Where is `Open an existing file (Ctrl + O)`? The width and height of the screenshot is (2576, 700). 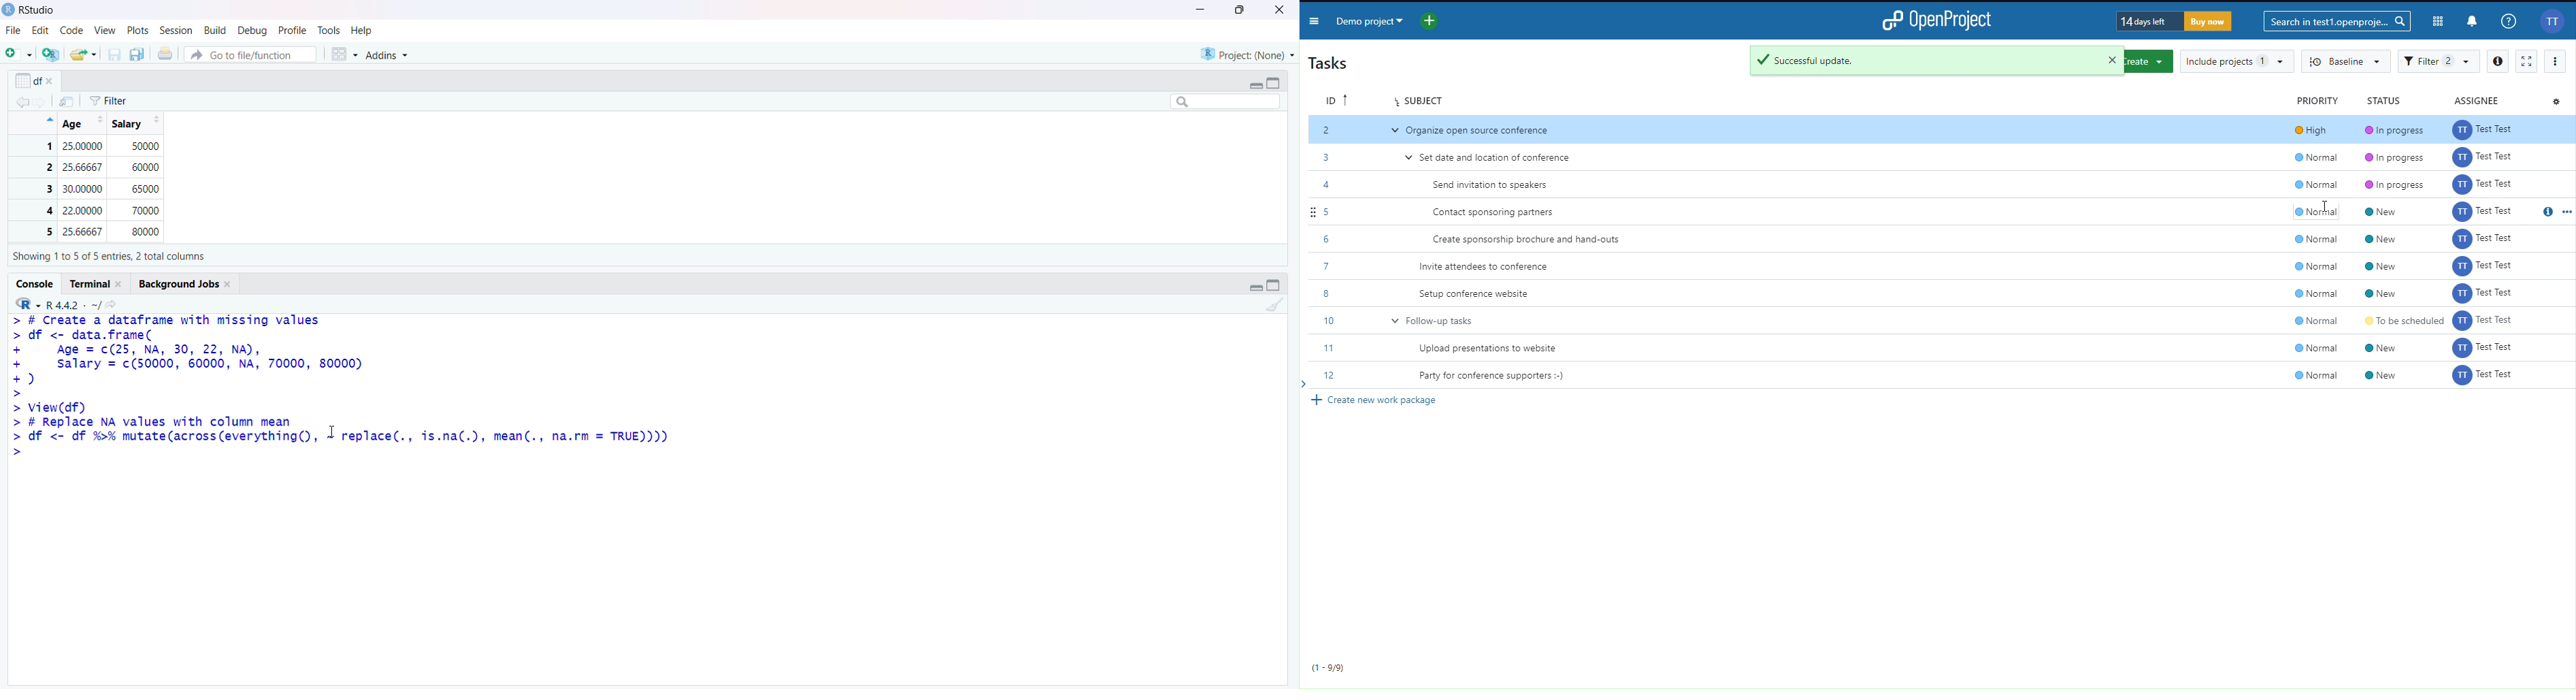 Open an existing file (Ctrl + O) is located at coordinates (83, 54).